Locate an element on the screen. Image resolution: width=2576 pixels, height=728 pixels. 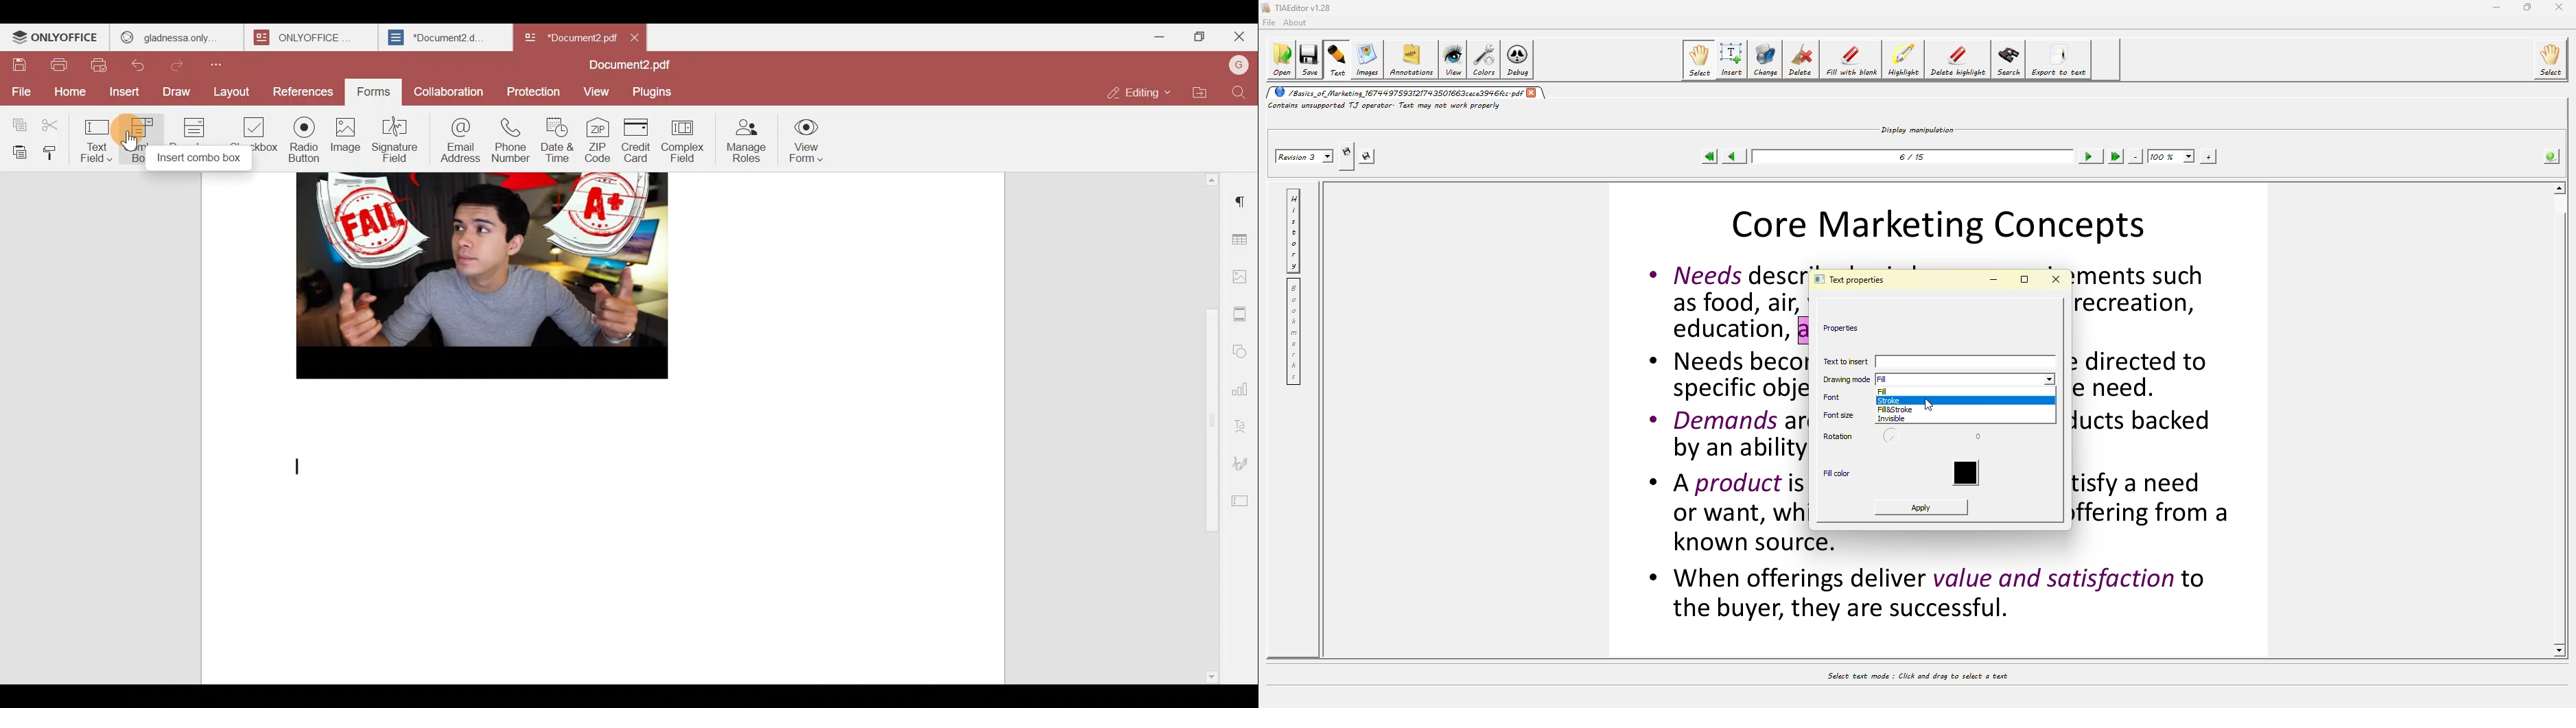
gladnessa only. is located at coordinates (169, 35).